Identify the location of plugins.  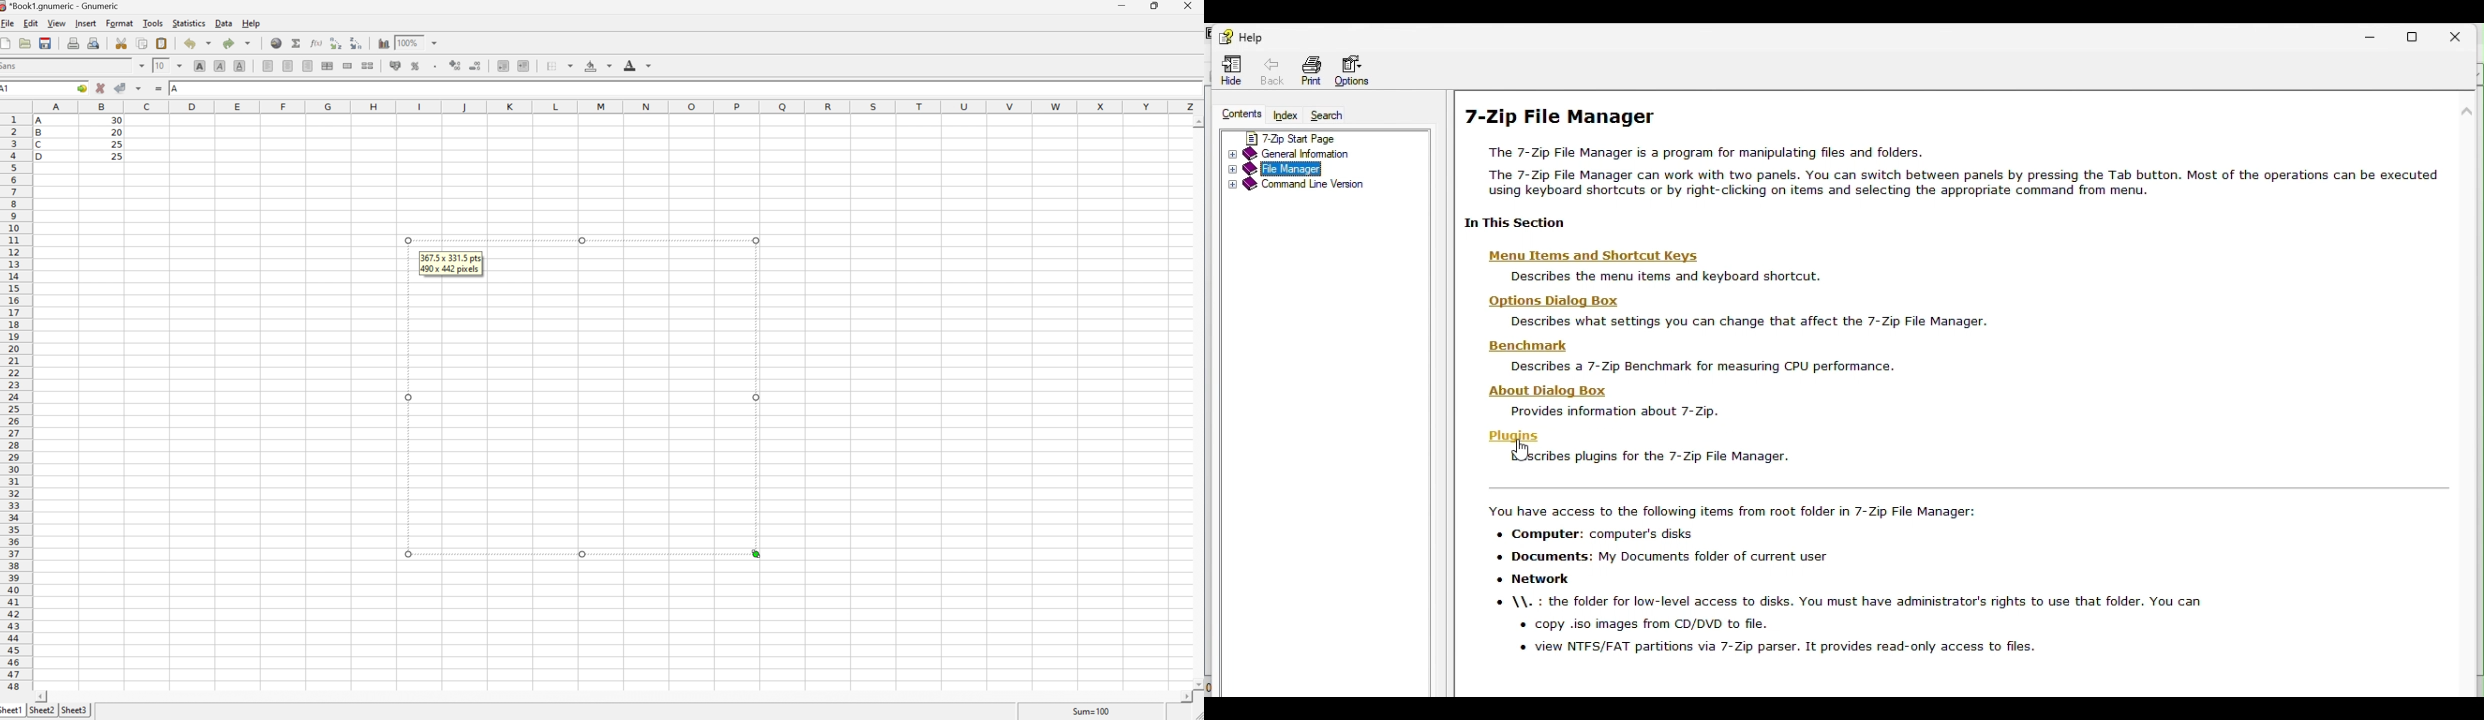
(1511, 436).